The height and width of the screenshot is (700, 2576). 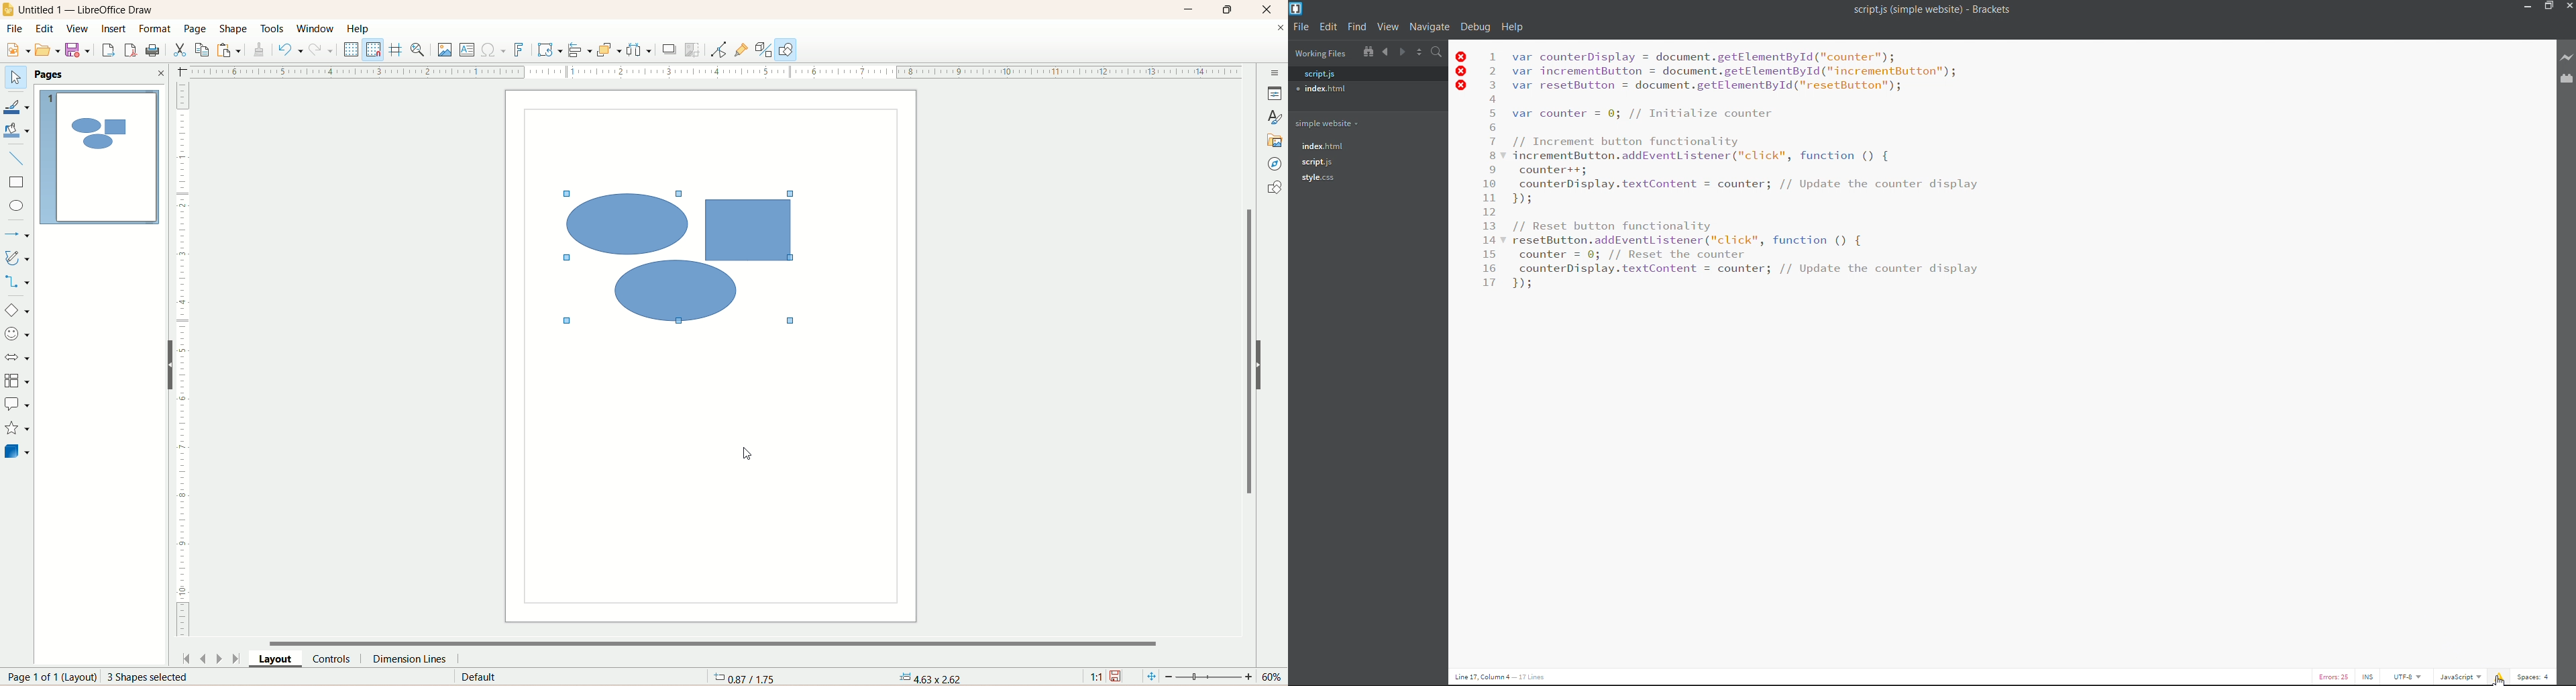 What do you see at coordinates (18, 358) in the screenshot?
I see `block arrows` at bounding box center [18, 358].